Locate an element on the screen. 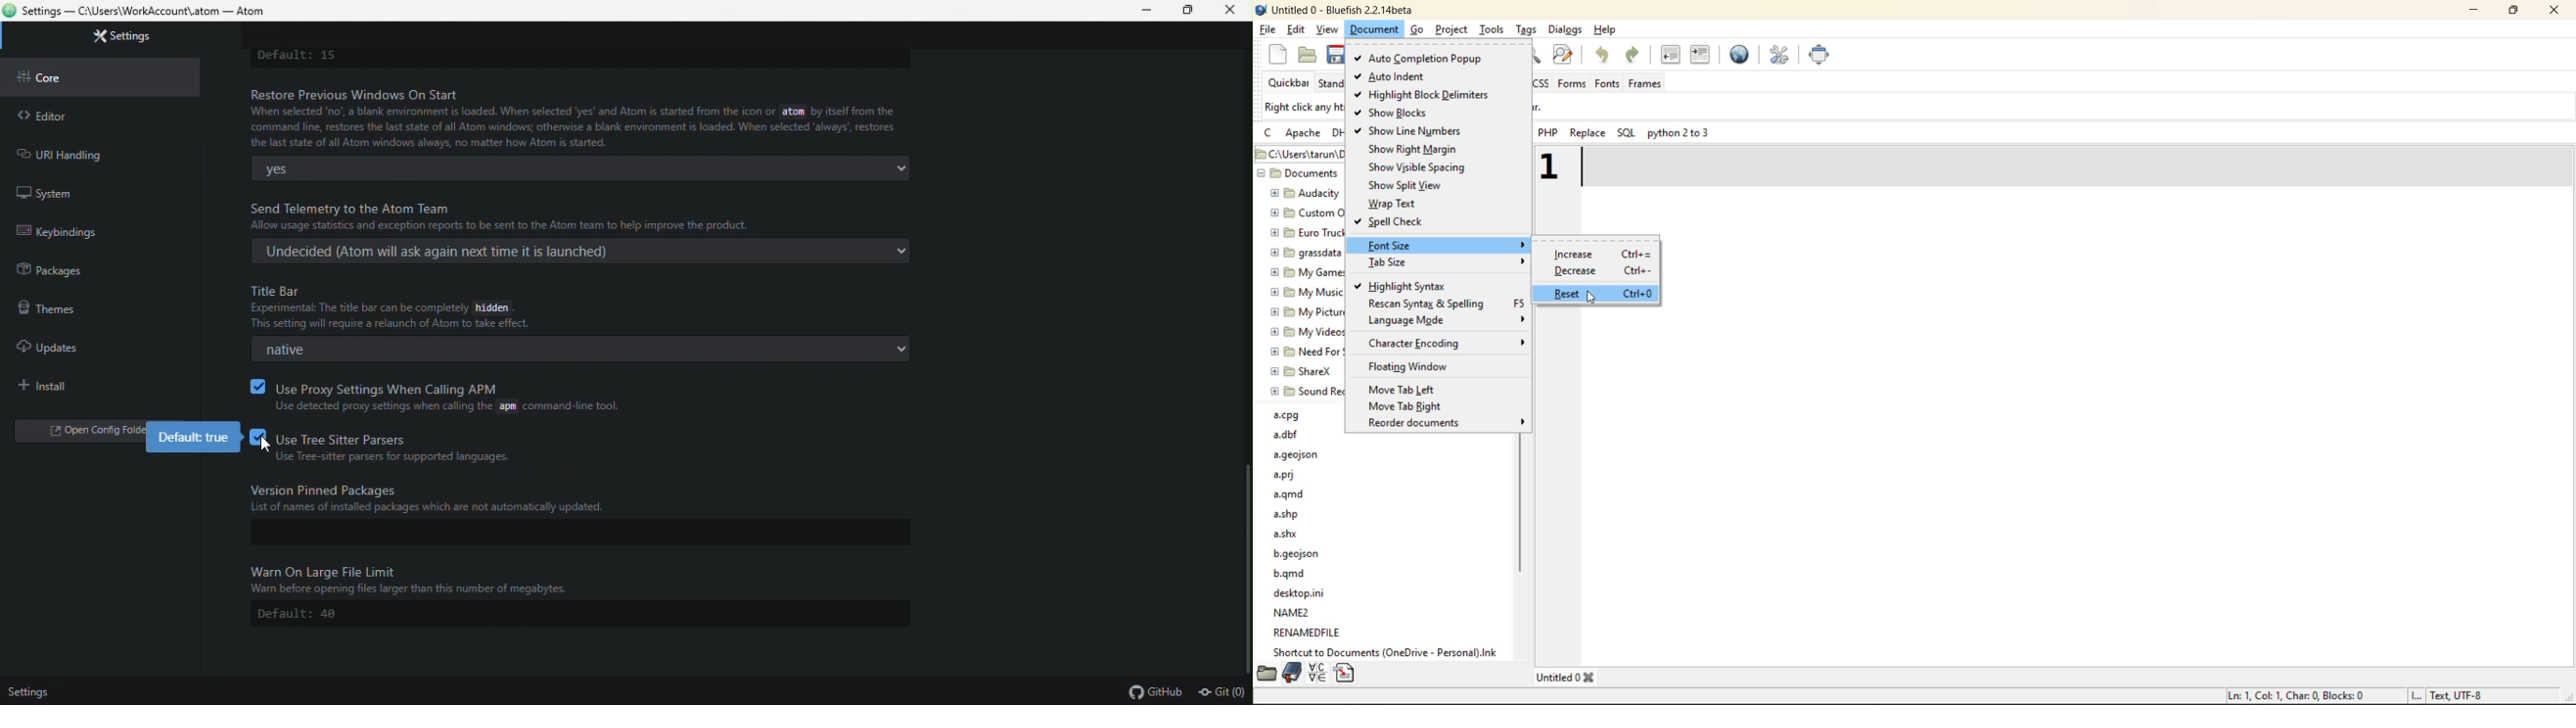 The height and width of the screenshot is (728, 2576). cursor is located at coordinates (1593, 299).